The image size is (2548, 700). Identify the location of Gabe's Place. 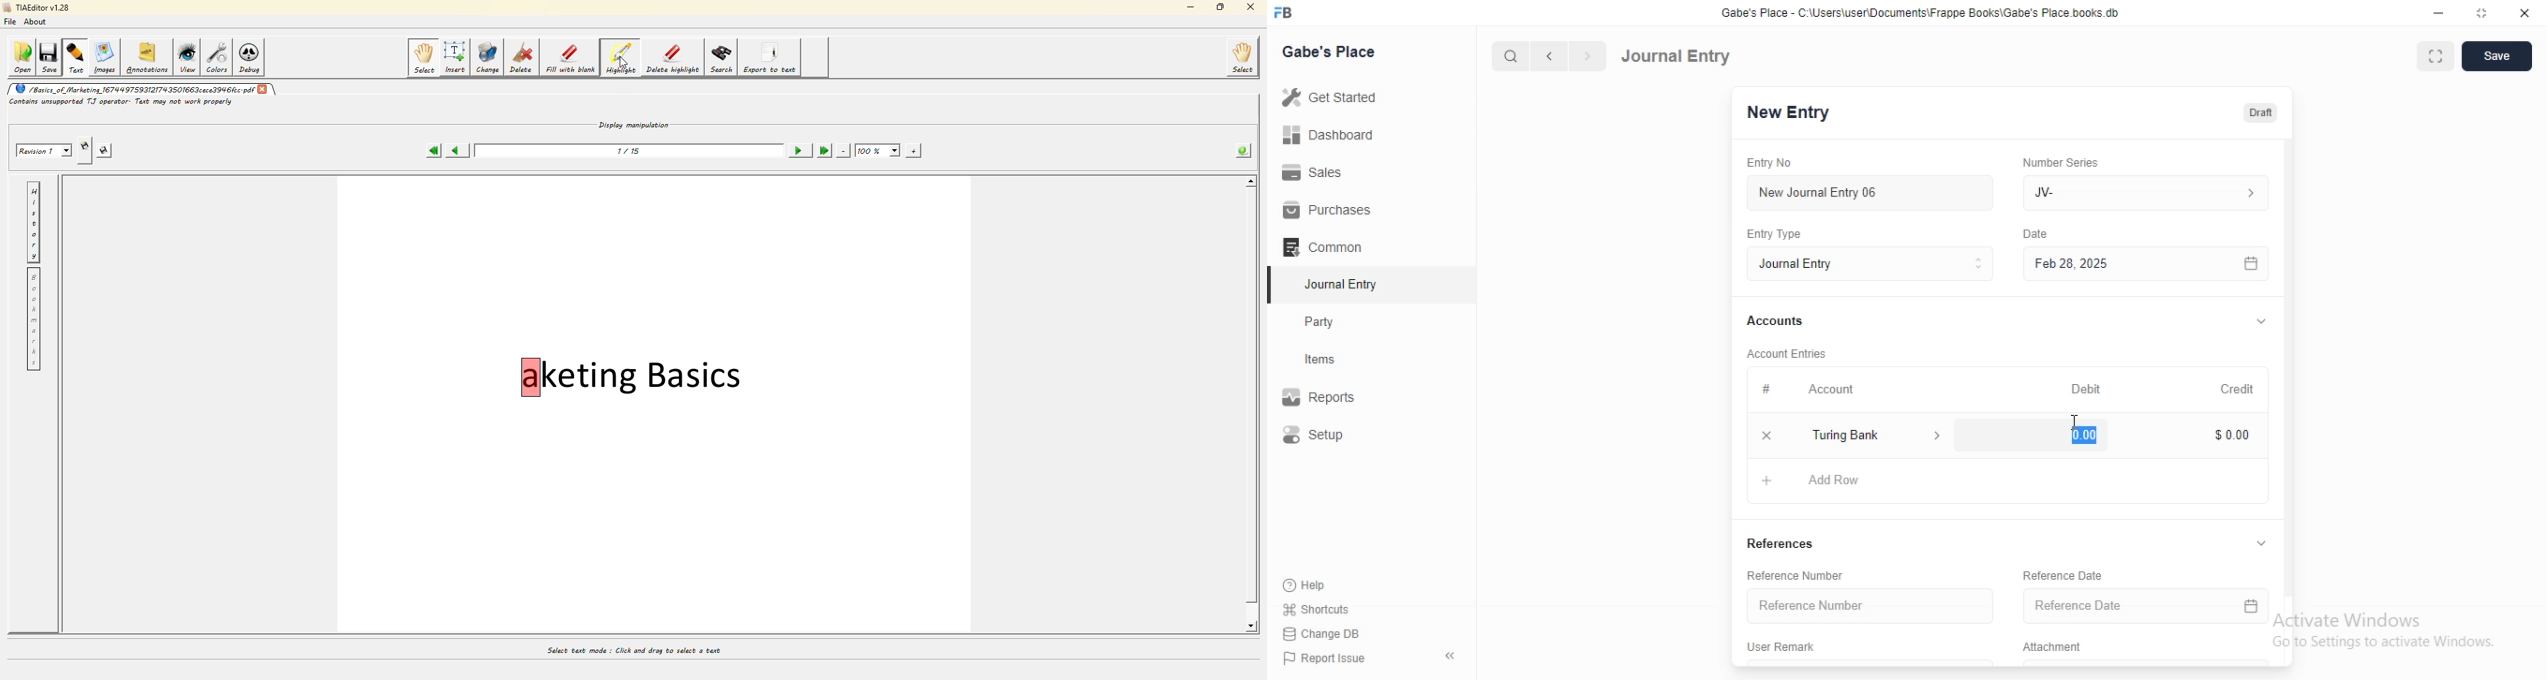
(1329, 51).